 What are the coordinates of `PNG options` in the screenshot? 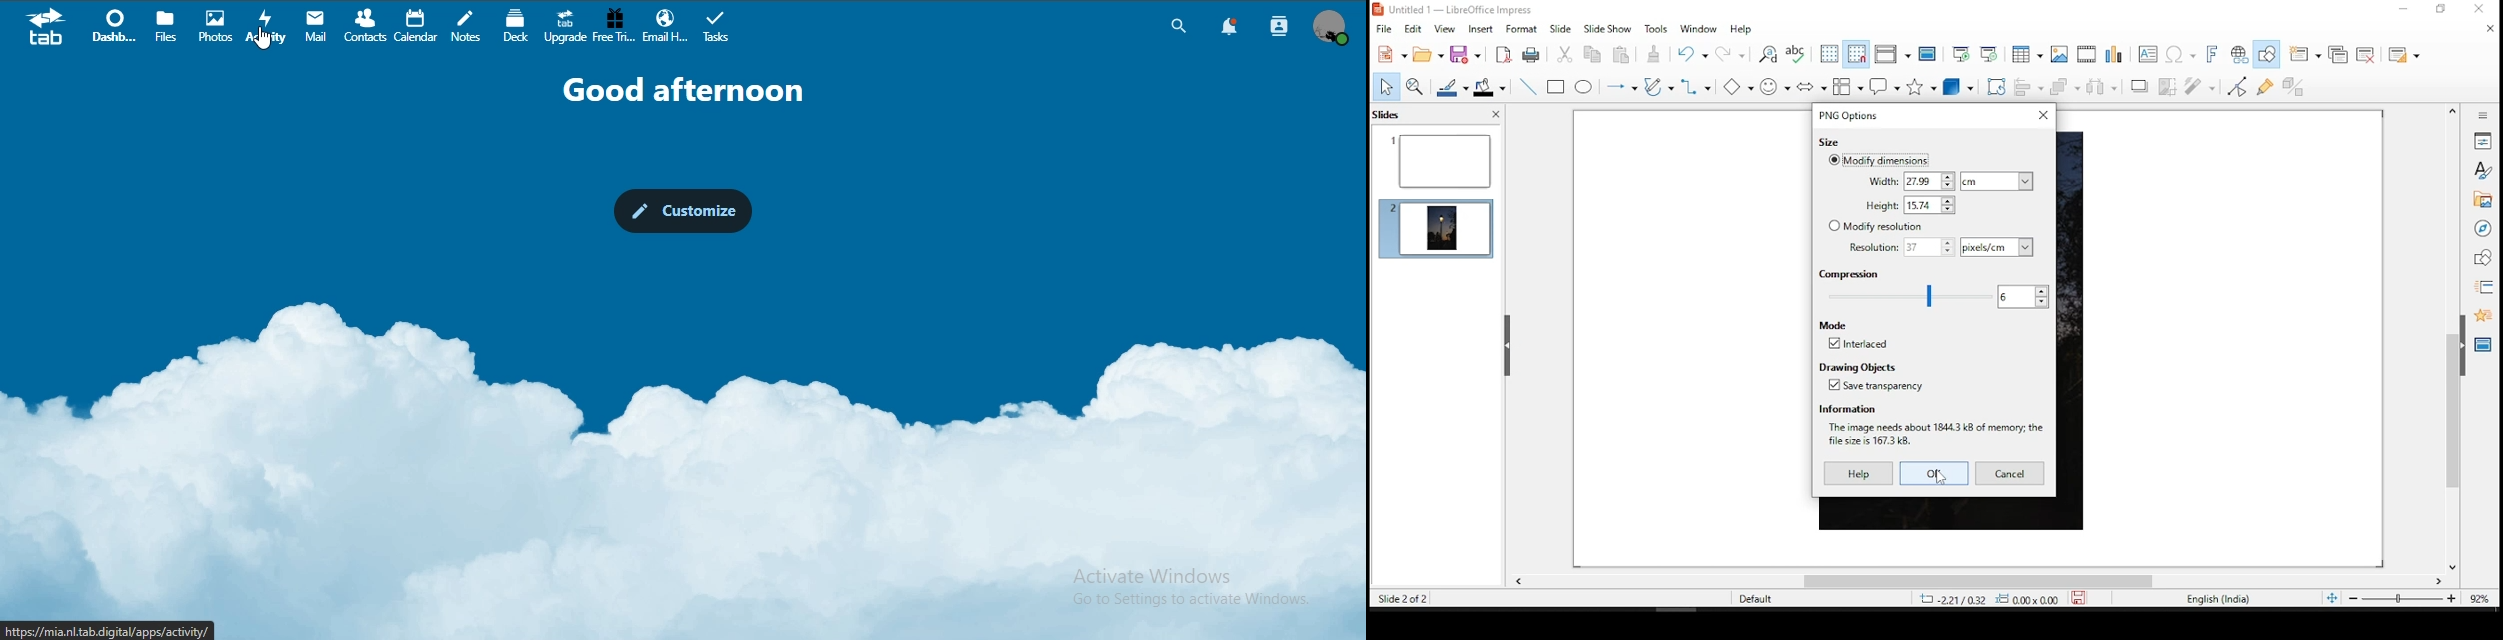 It's located at (1848, 115).